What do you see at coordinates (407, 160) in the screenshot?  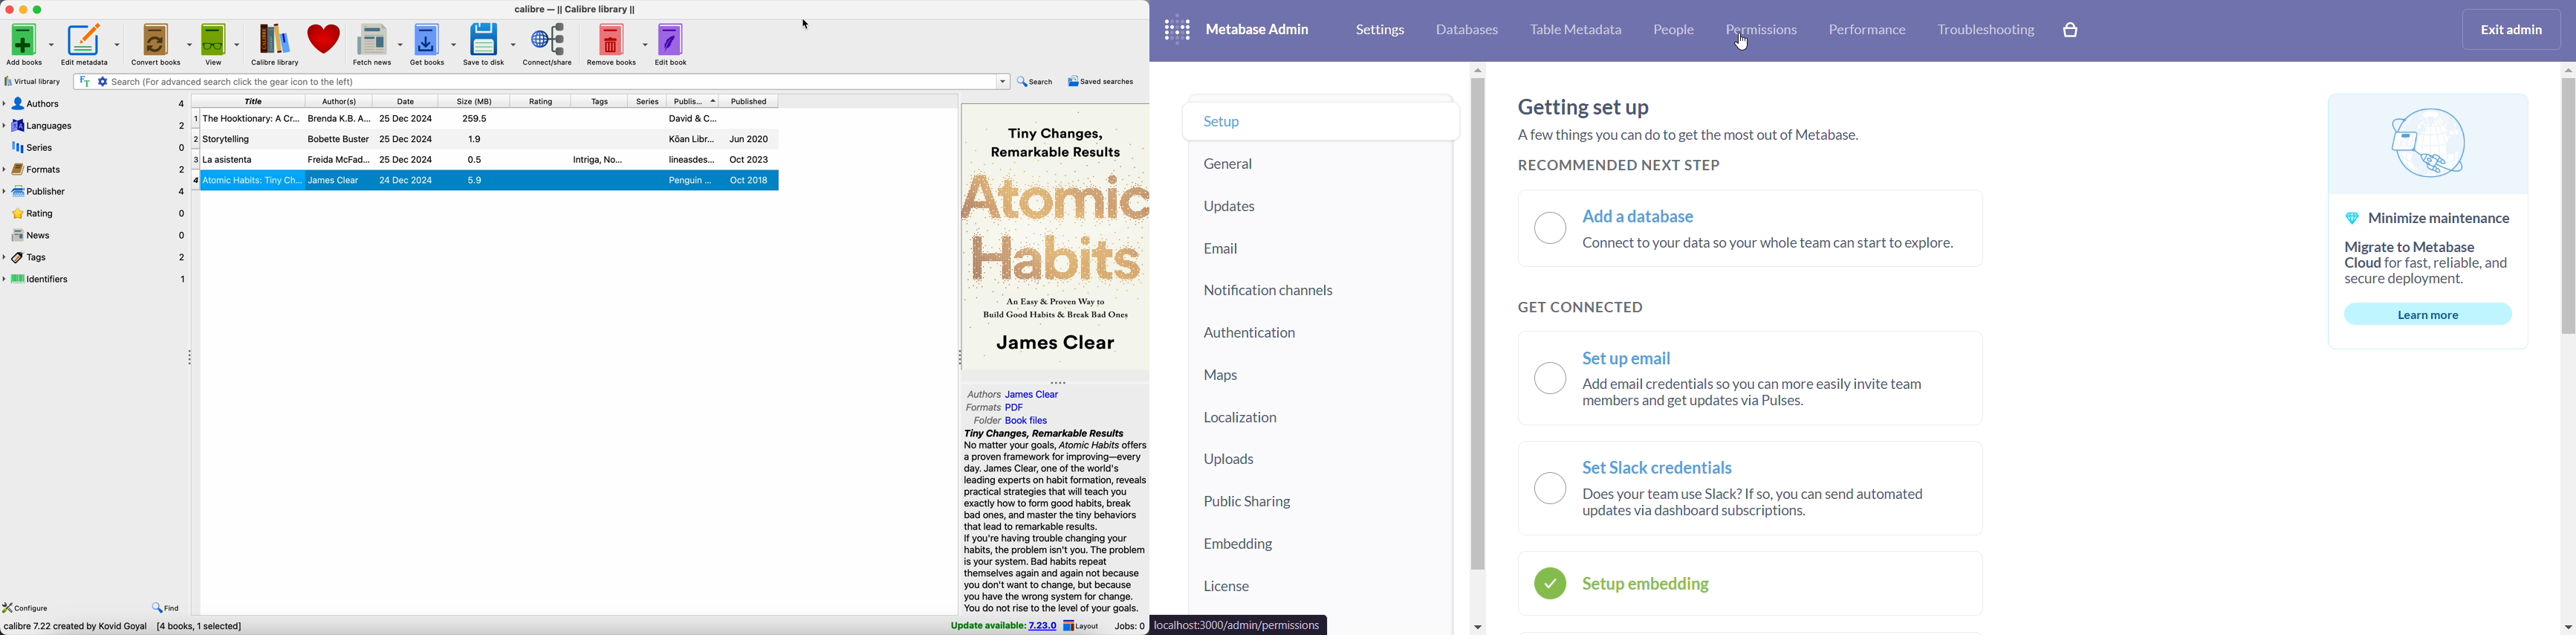 I see `25 Dec 2024` at bounding box center [407, 160].